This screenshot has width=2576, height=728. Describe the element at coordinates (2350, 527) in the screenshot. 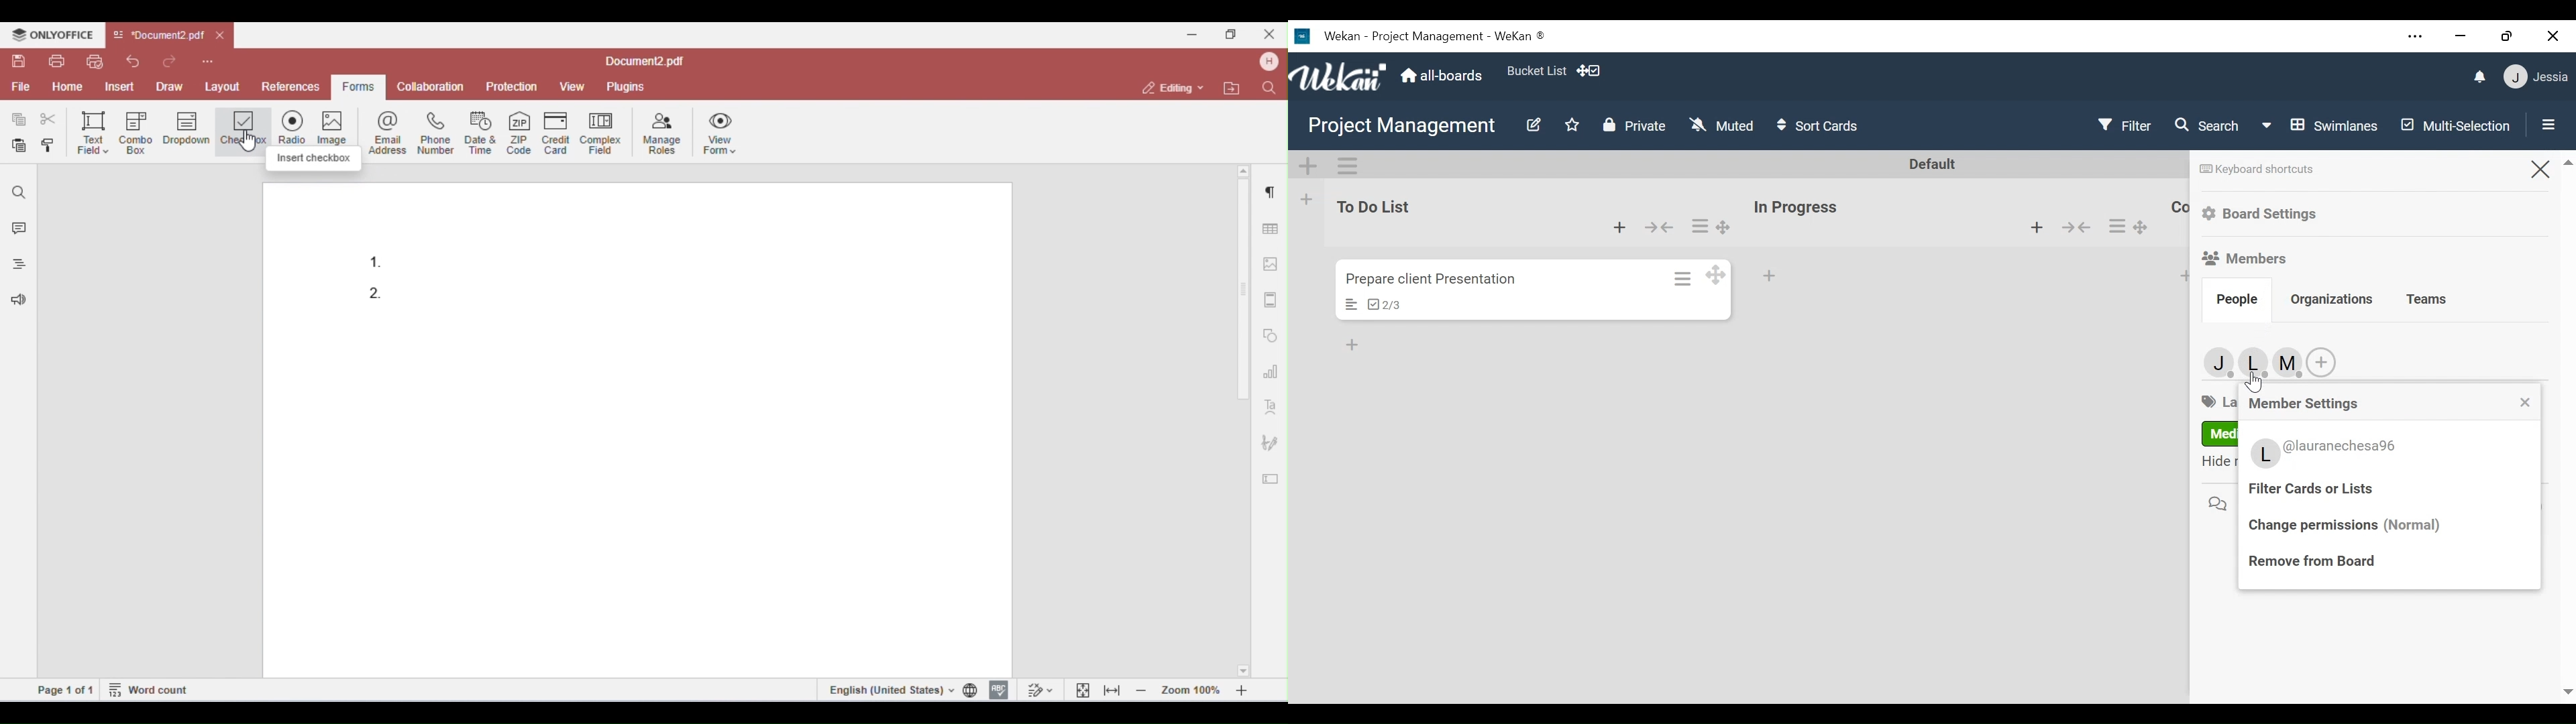

I see `Change permissions` at that location.